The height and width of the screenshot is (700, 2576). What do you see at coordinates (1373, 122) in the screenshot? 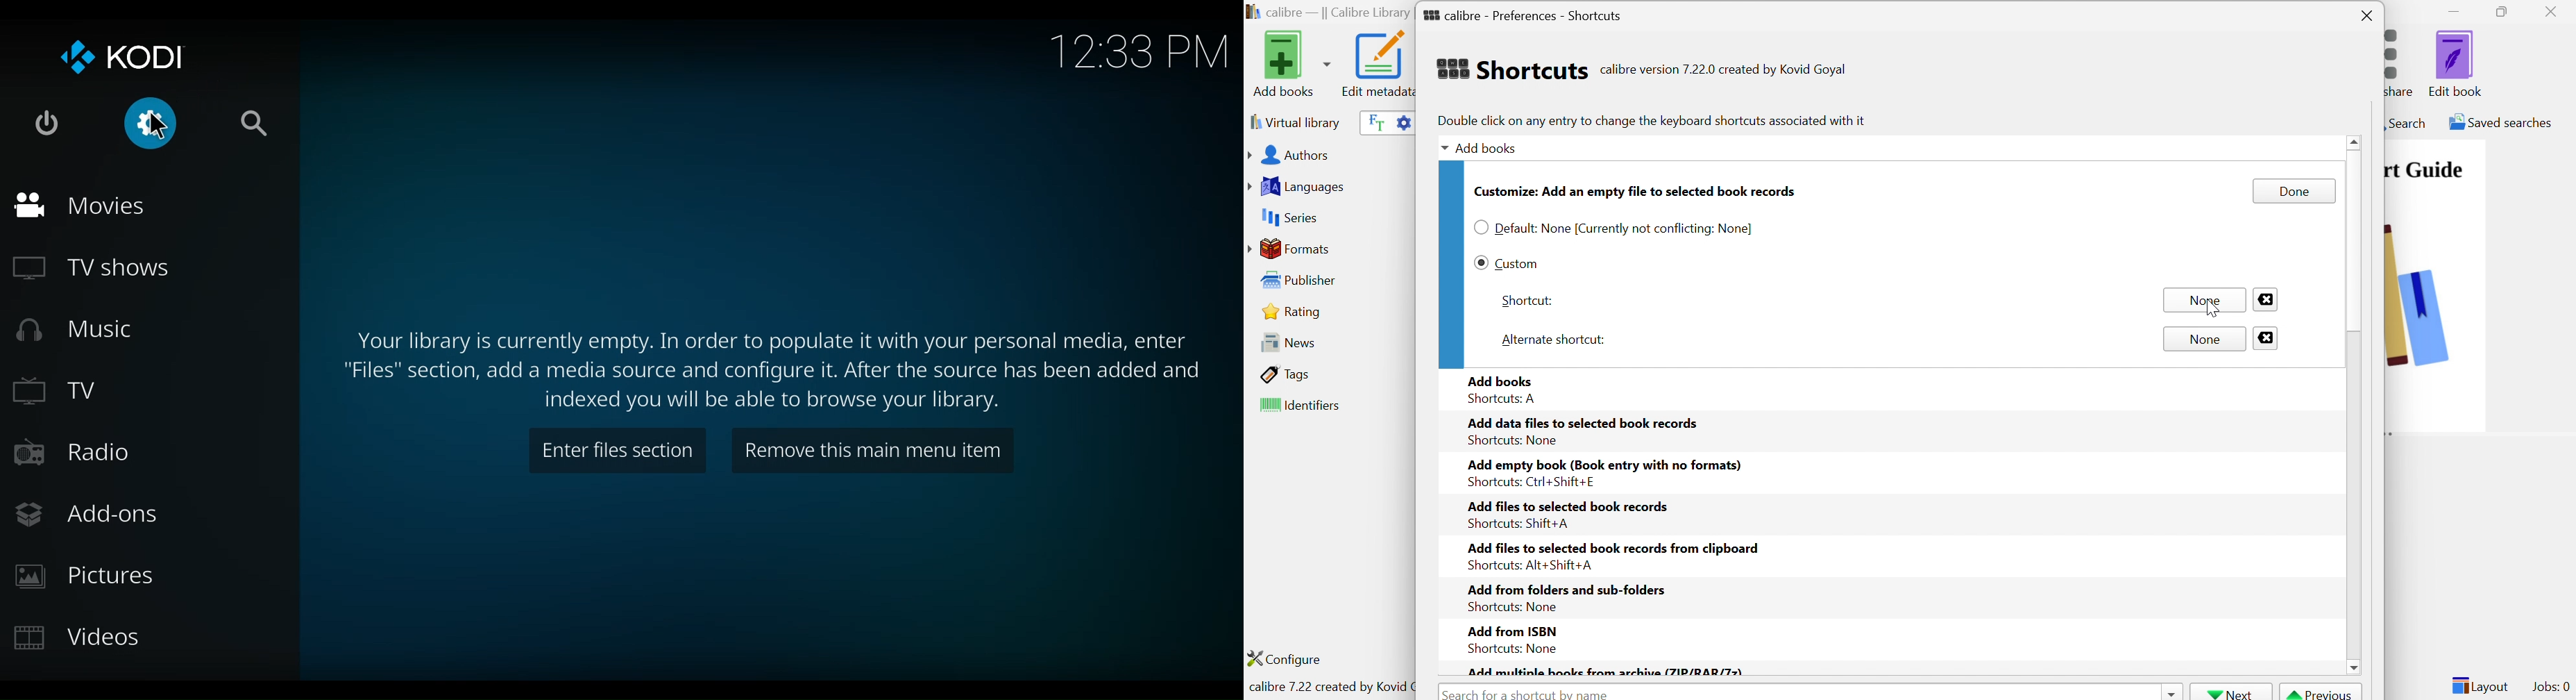
I see `Search the full text of all books in the library, not just their metadata` at bounding box center [1373, 122].